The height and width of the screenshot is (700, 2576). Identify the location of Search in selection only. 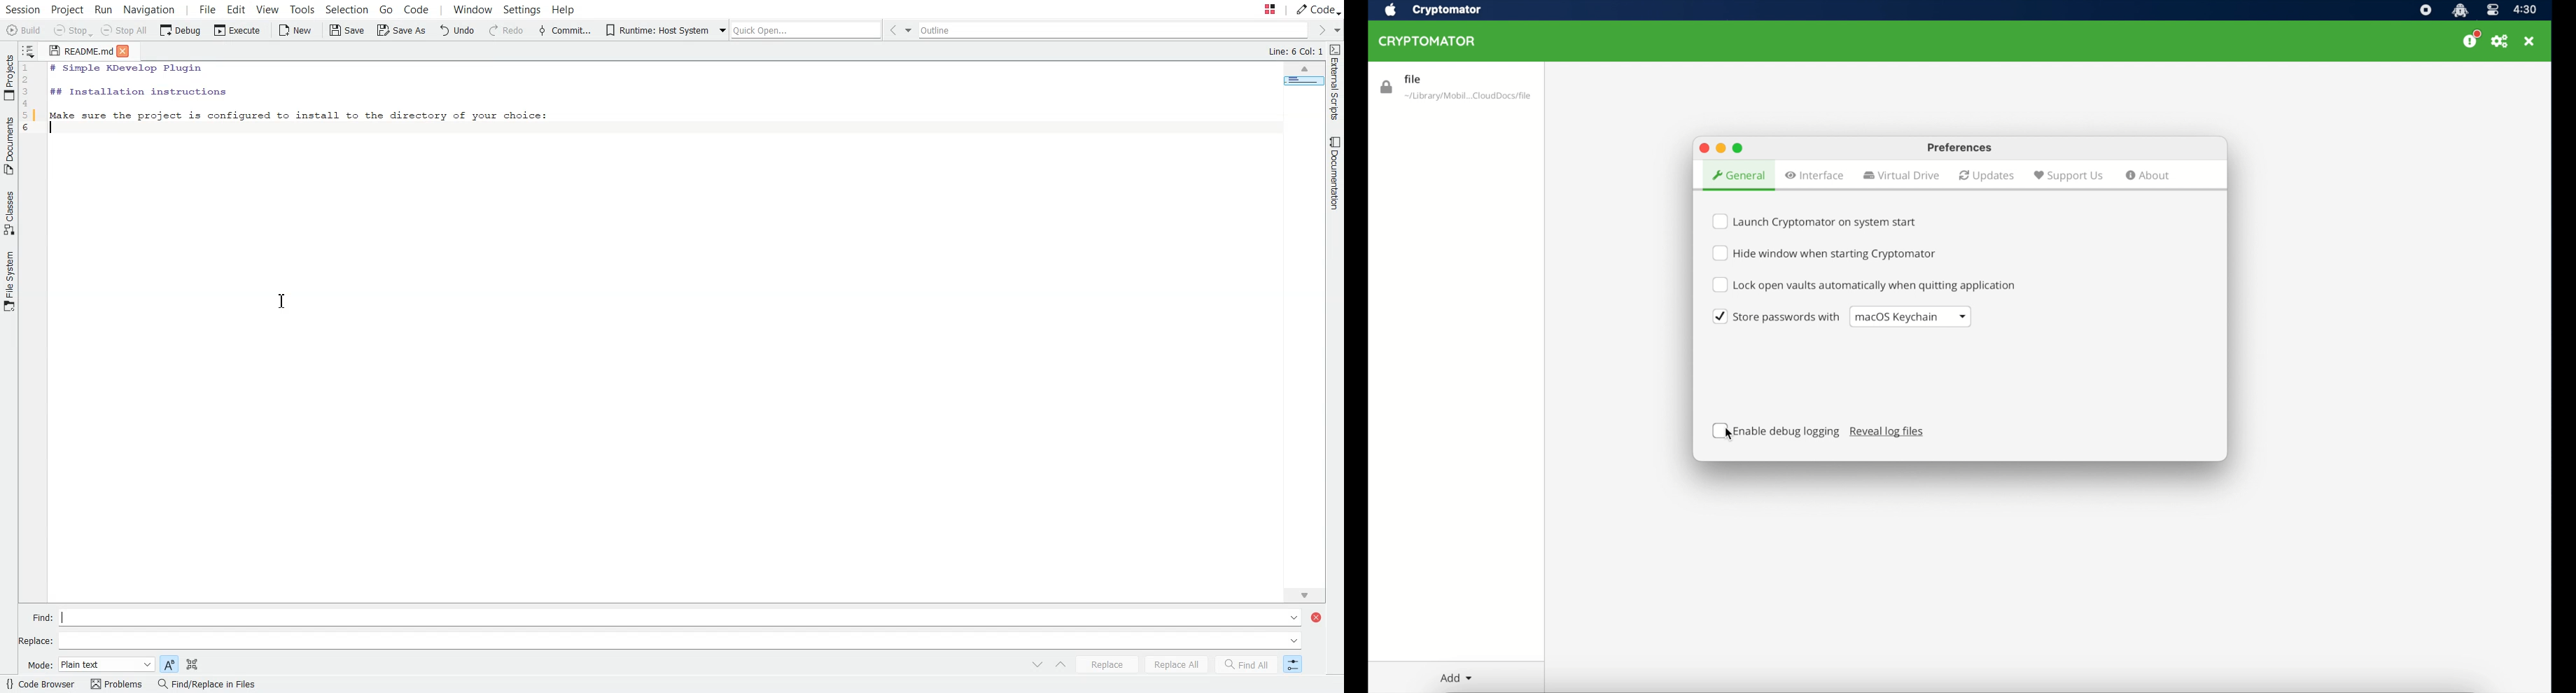
(192, 663).